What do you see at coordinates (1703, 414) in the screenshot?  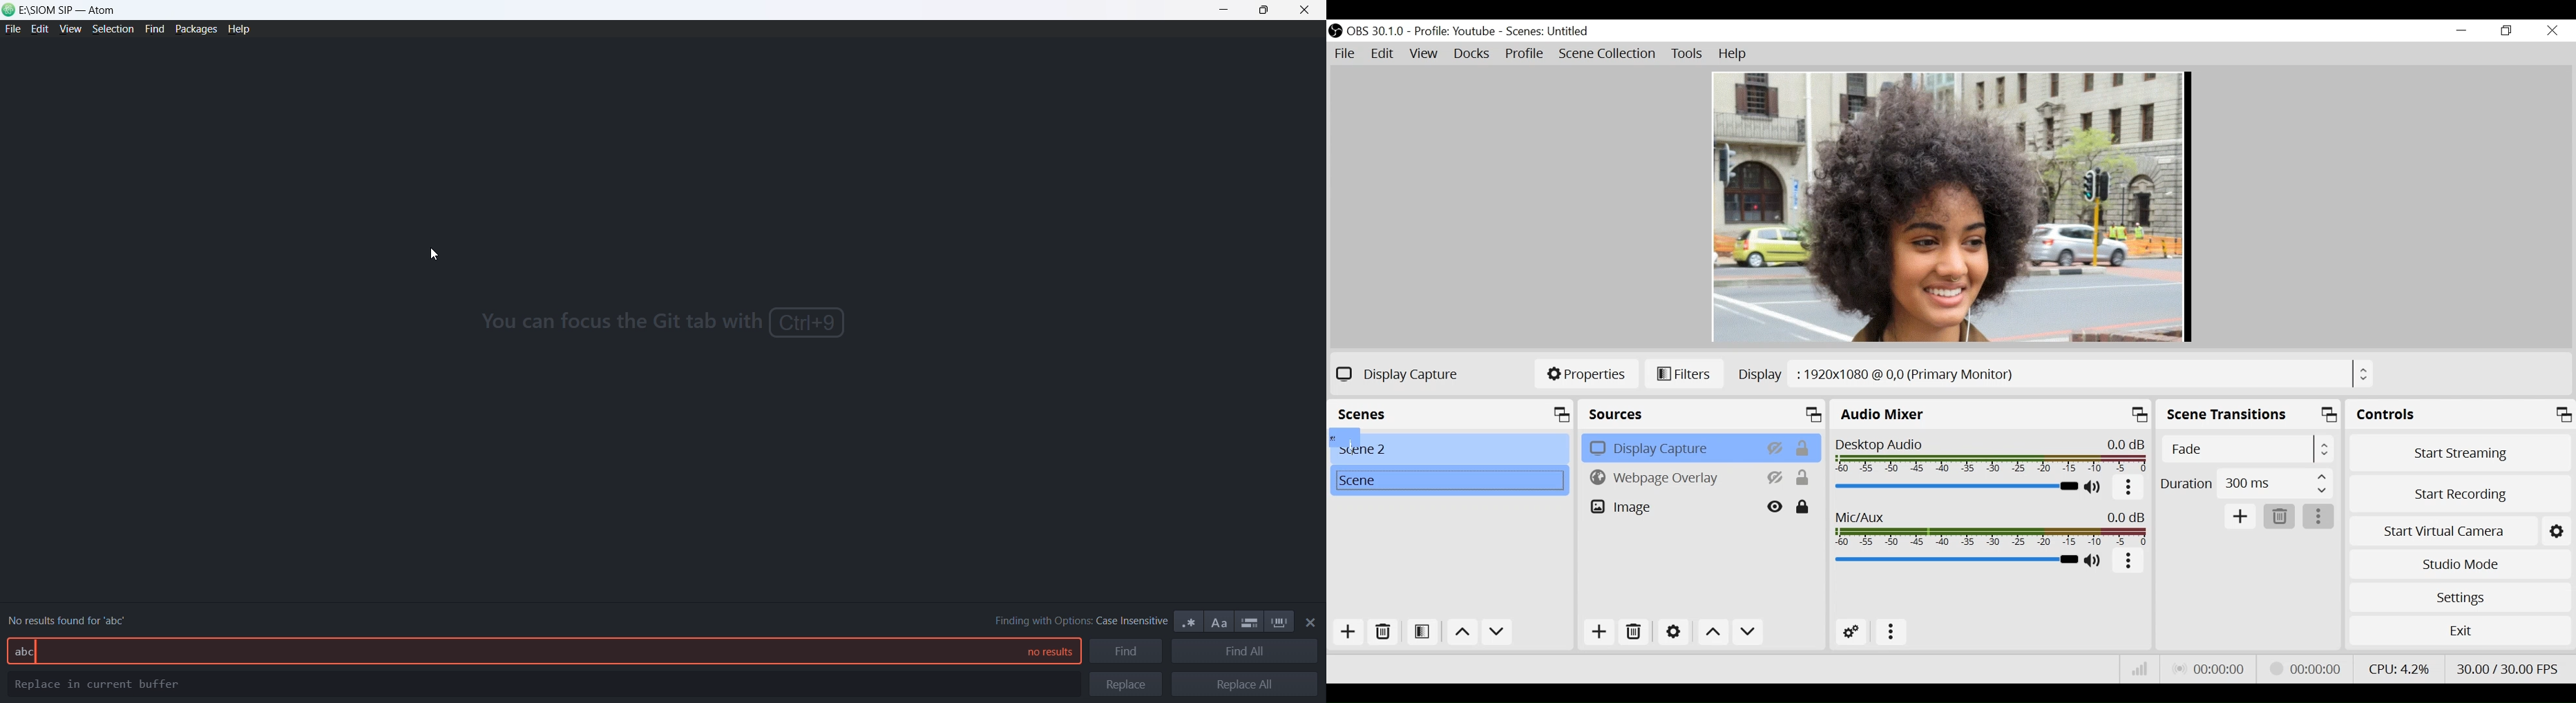 I see `Sources` at bounding box center [1703, 414].